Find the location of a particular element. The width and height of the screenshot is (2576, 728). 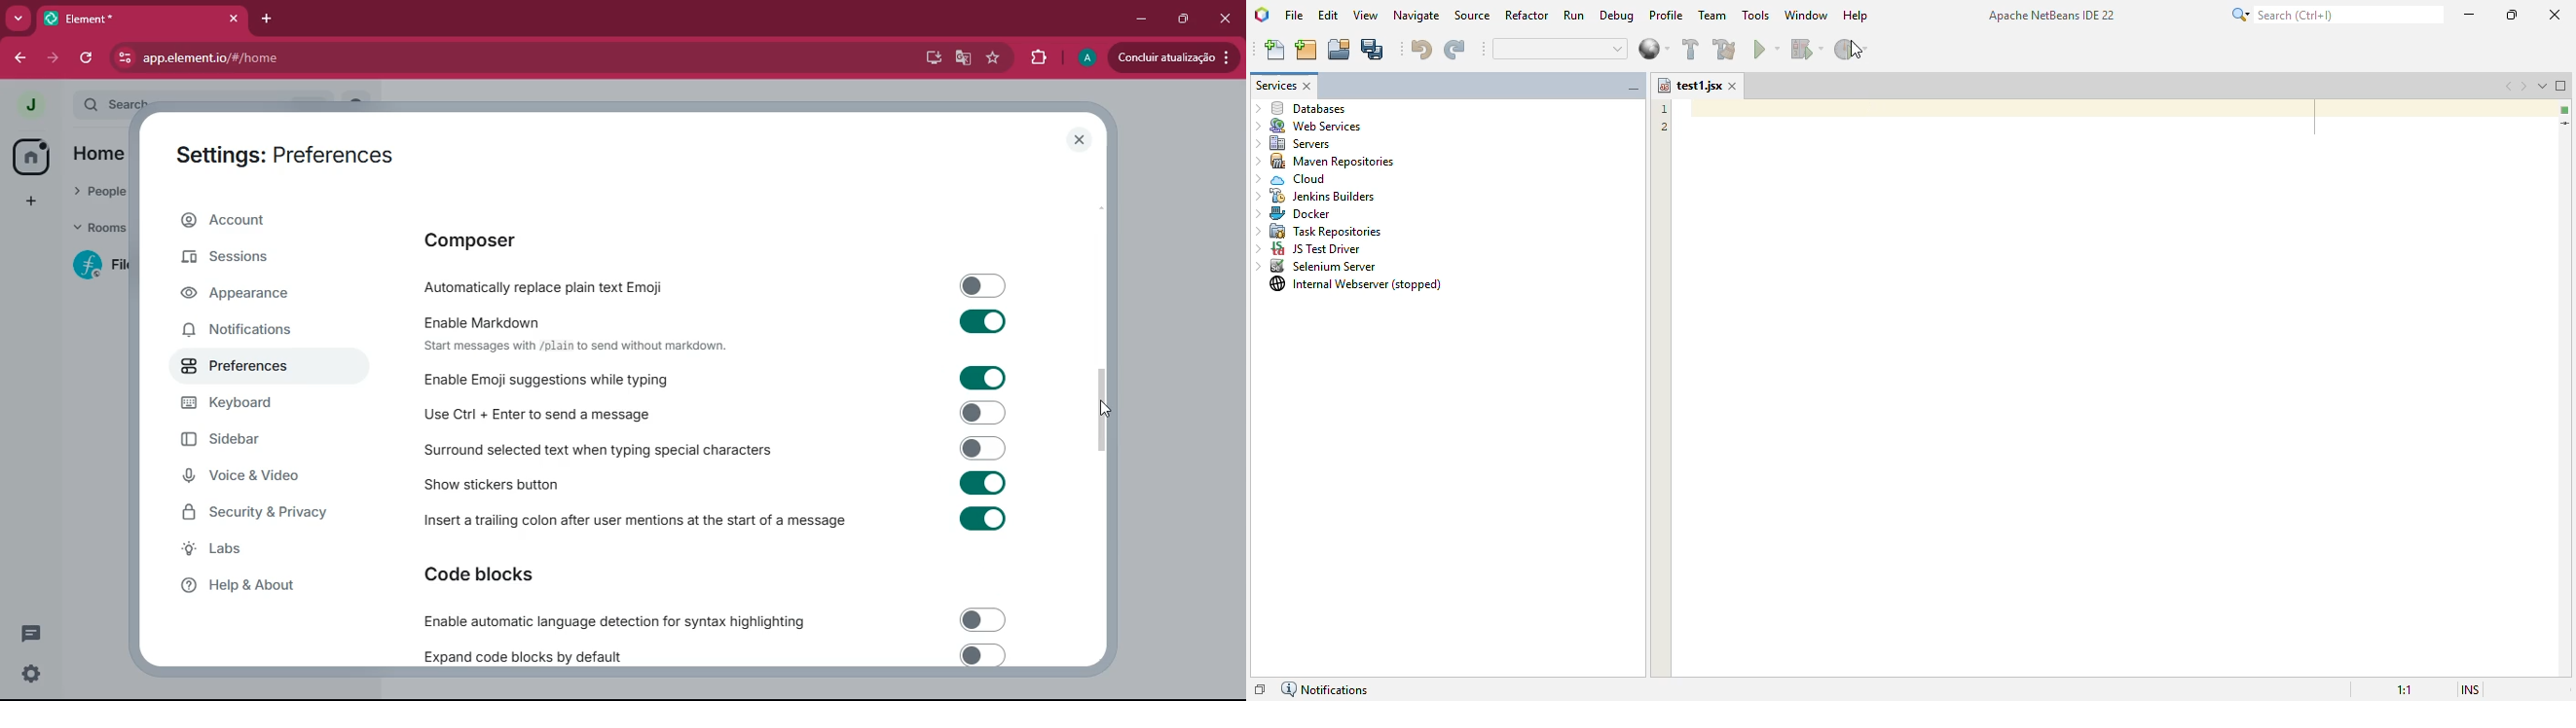

cursor is located at coordinates (1110, 408).